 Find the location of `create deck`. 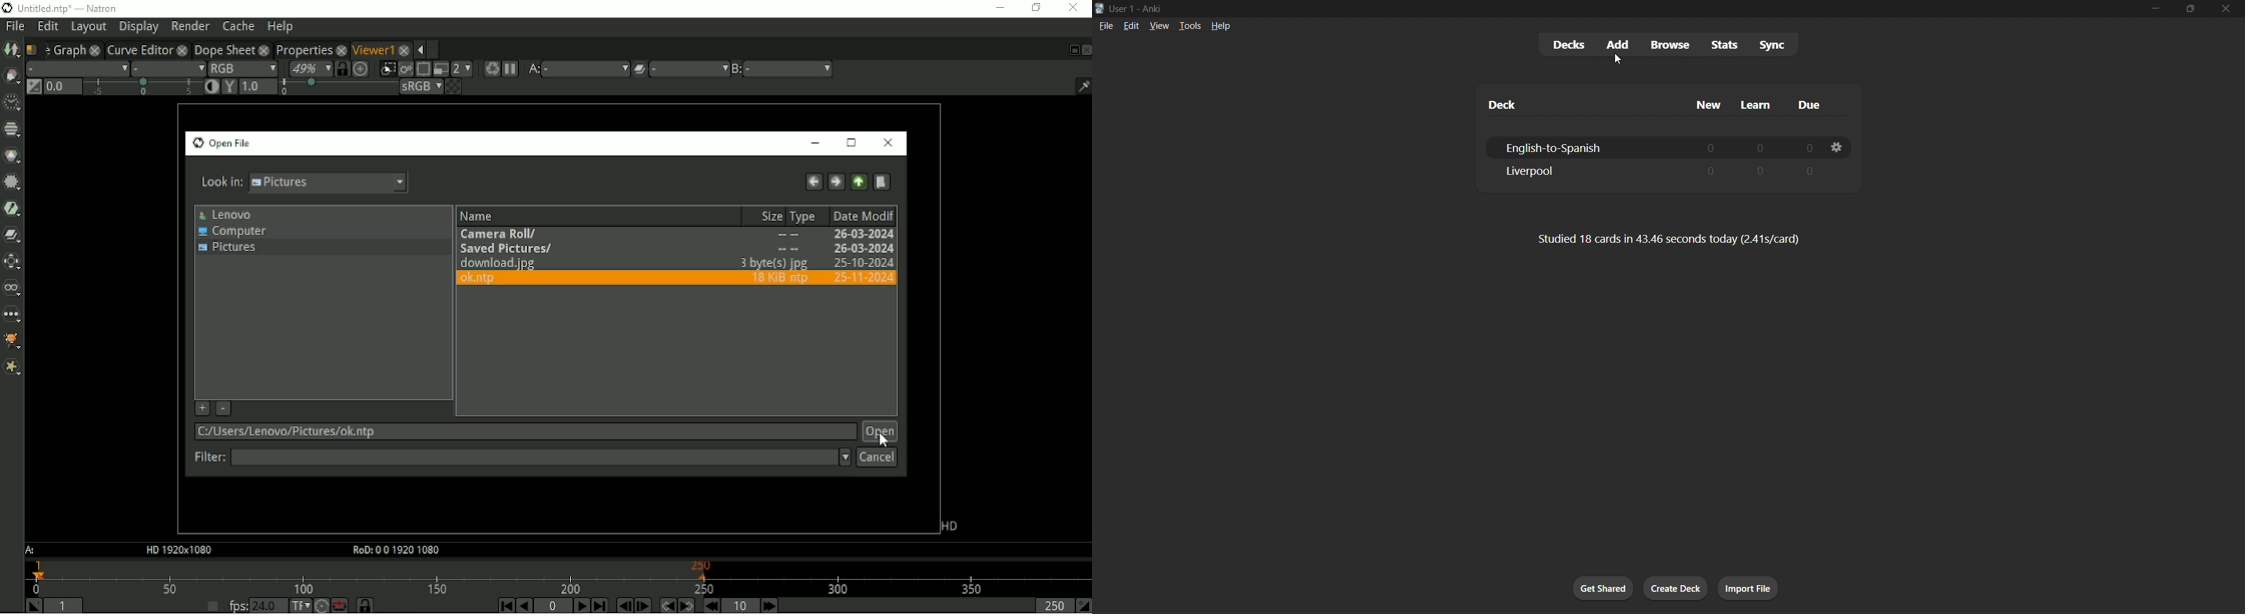

create deck is located at coordinates (1674, 586).